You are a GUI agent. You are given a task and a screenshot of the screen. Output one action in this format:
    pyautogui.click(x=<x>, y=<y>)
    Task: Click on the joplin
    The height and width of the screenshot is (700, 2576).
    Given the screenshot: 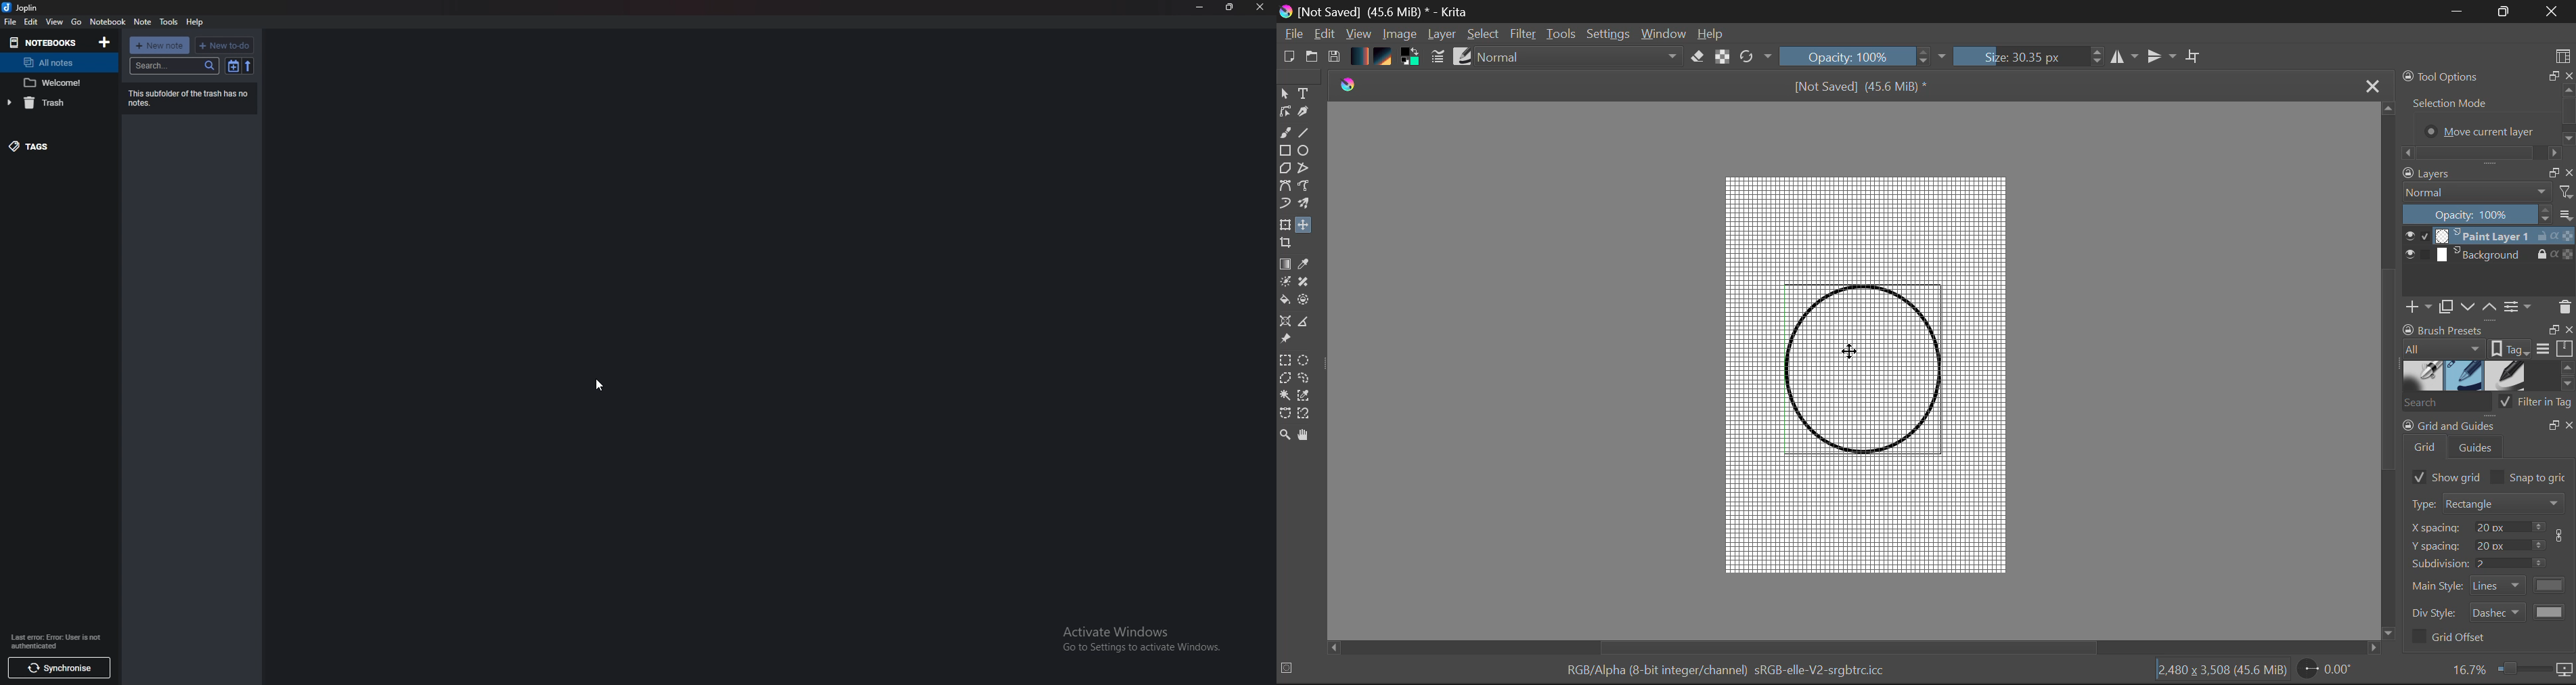 What is the action you would take?
    pyautogui.click(x=23, y=7)
    